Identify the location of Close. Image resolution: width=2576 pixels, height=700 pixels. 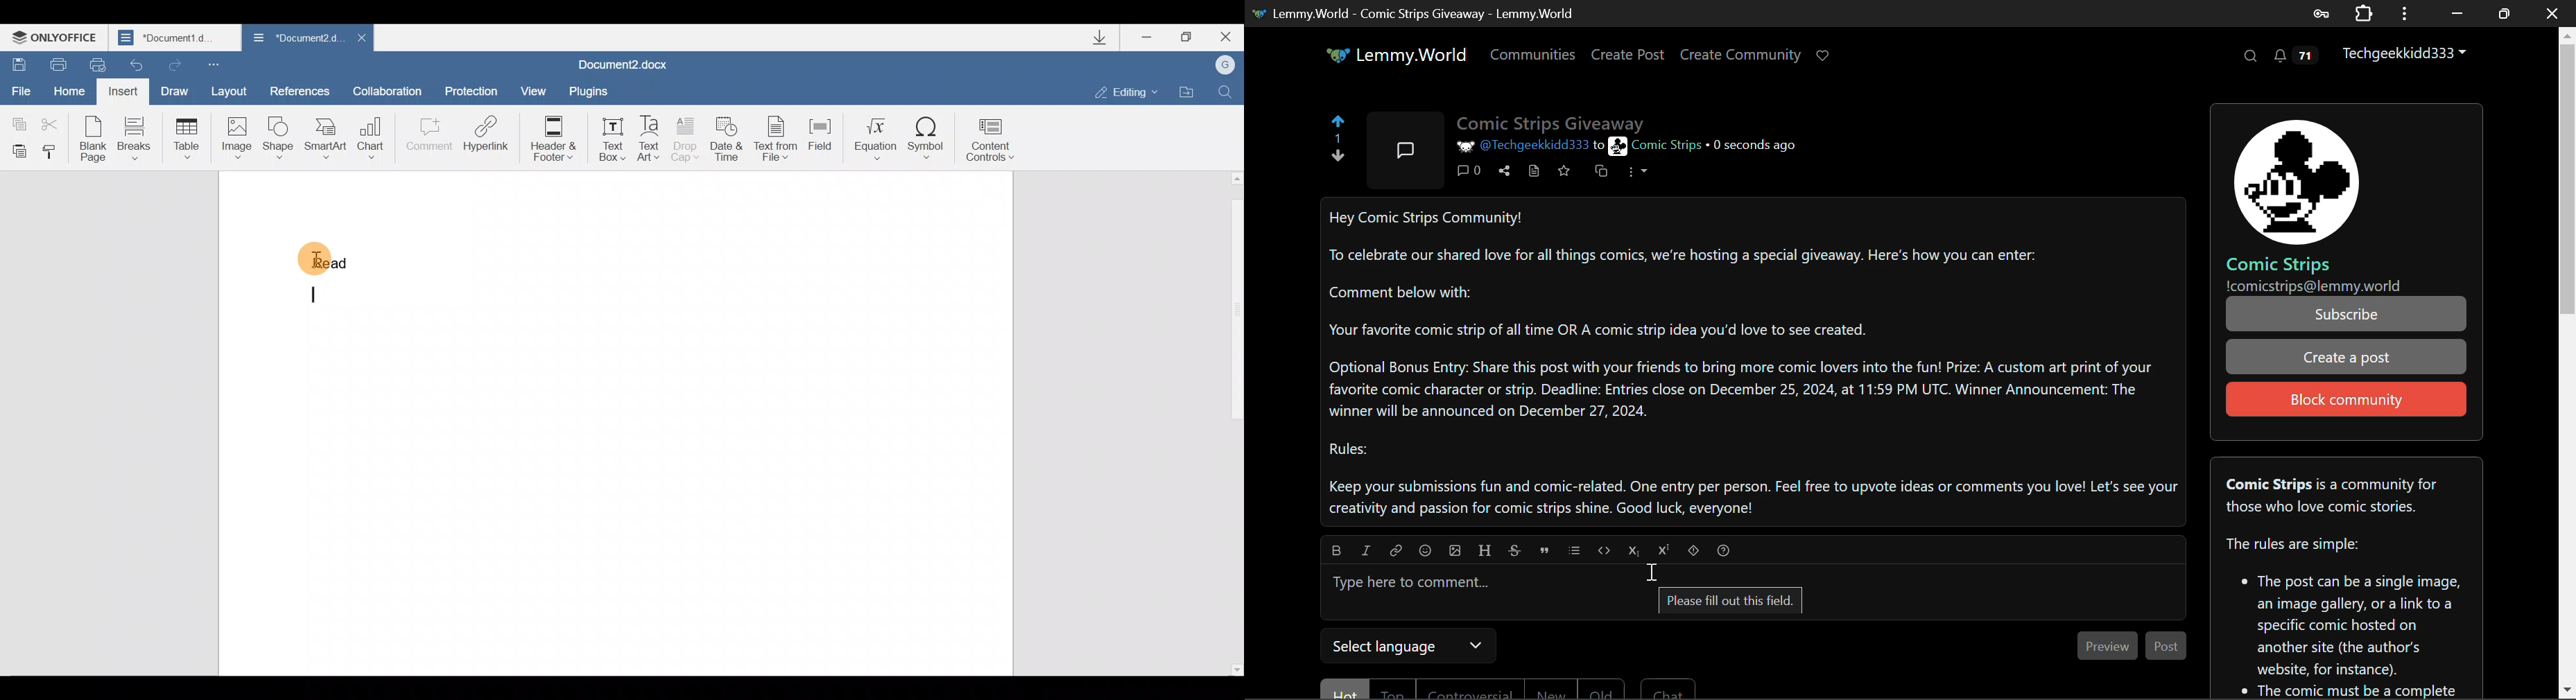
(1230, 36).